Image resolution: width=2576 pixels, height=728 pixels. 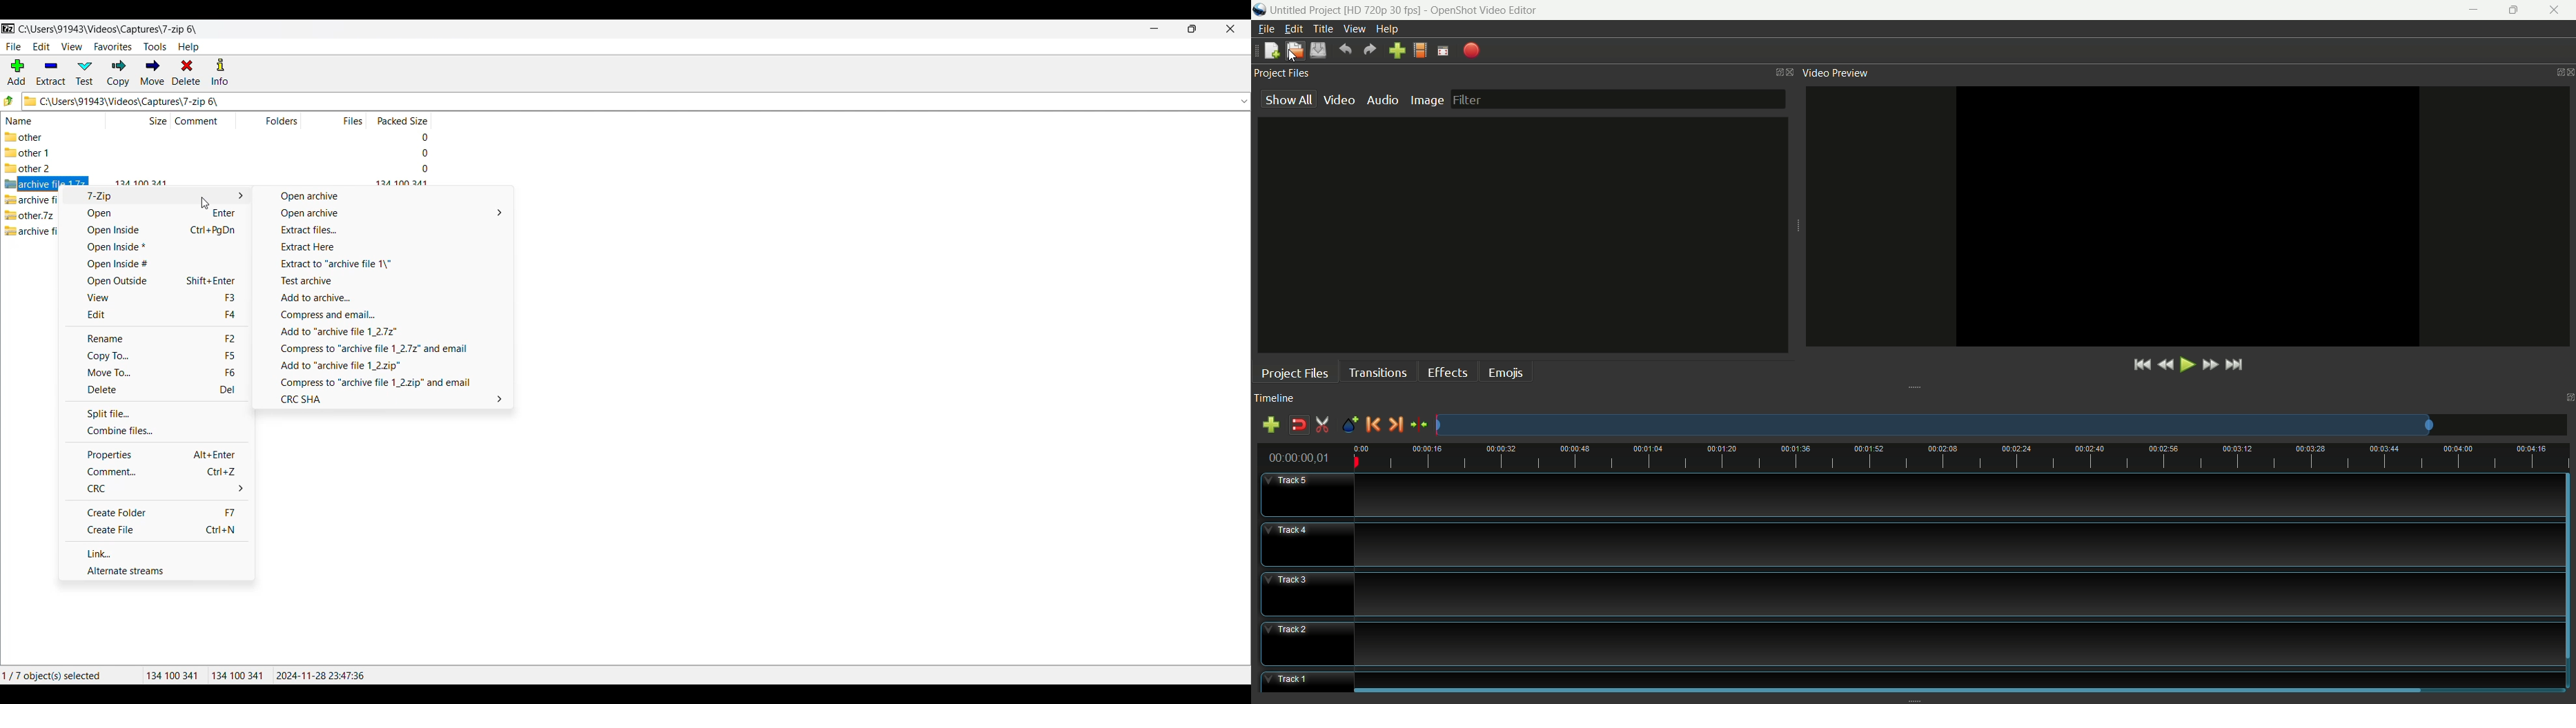 I want to click on redo, so click(x=1369, y=50).